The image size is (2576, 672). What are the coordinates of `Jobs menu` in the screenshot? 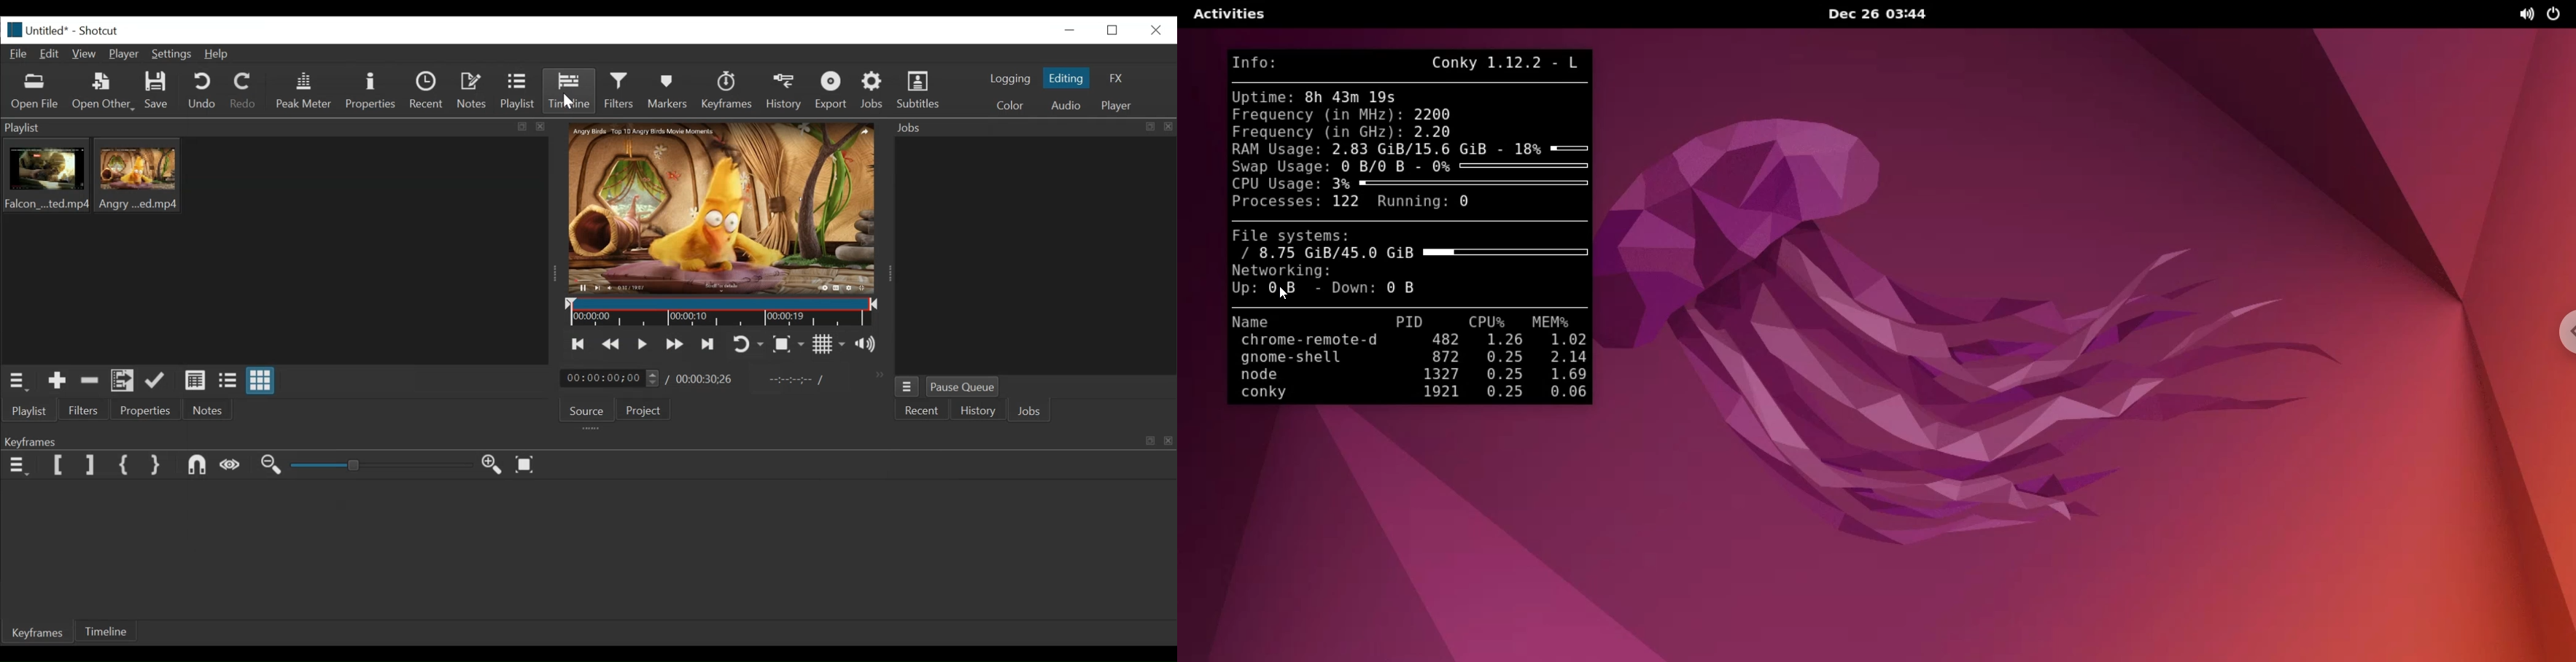 It's located at (1026, 126).